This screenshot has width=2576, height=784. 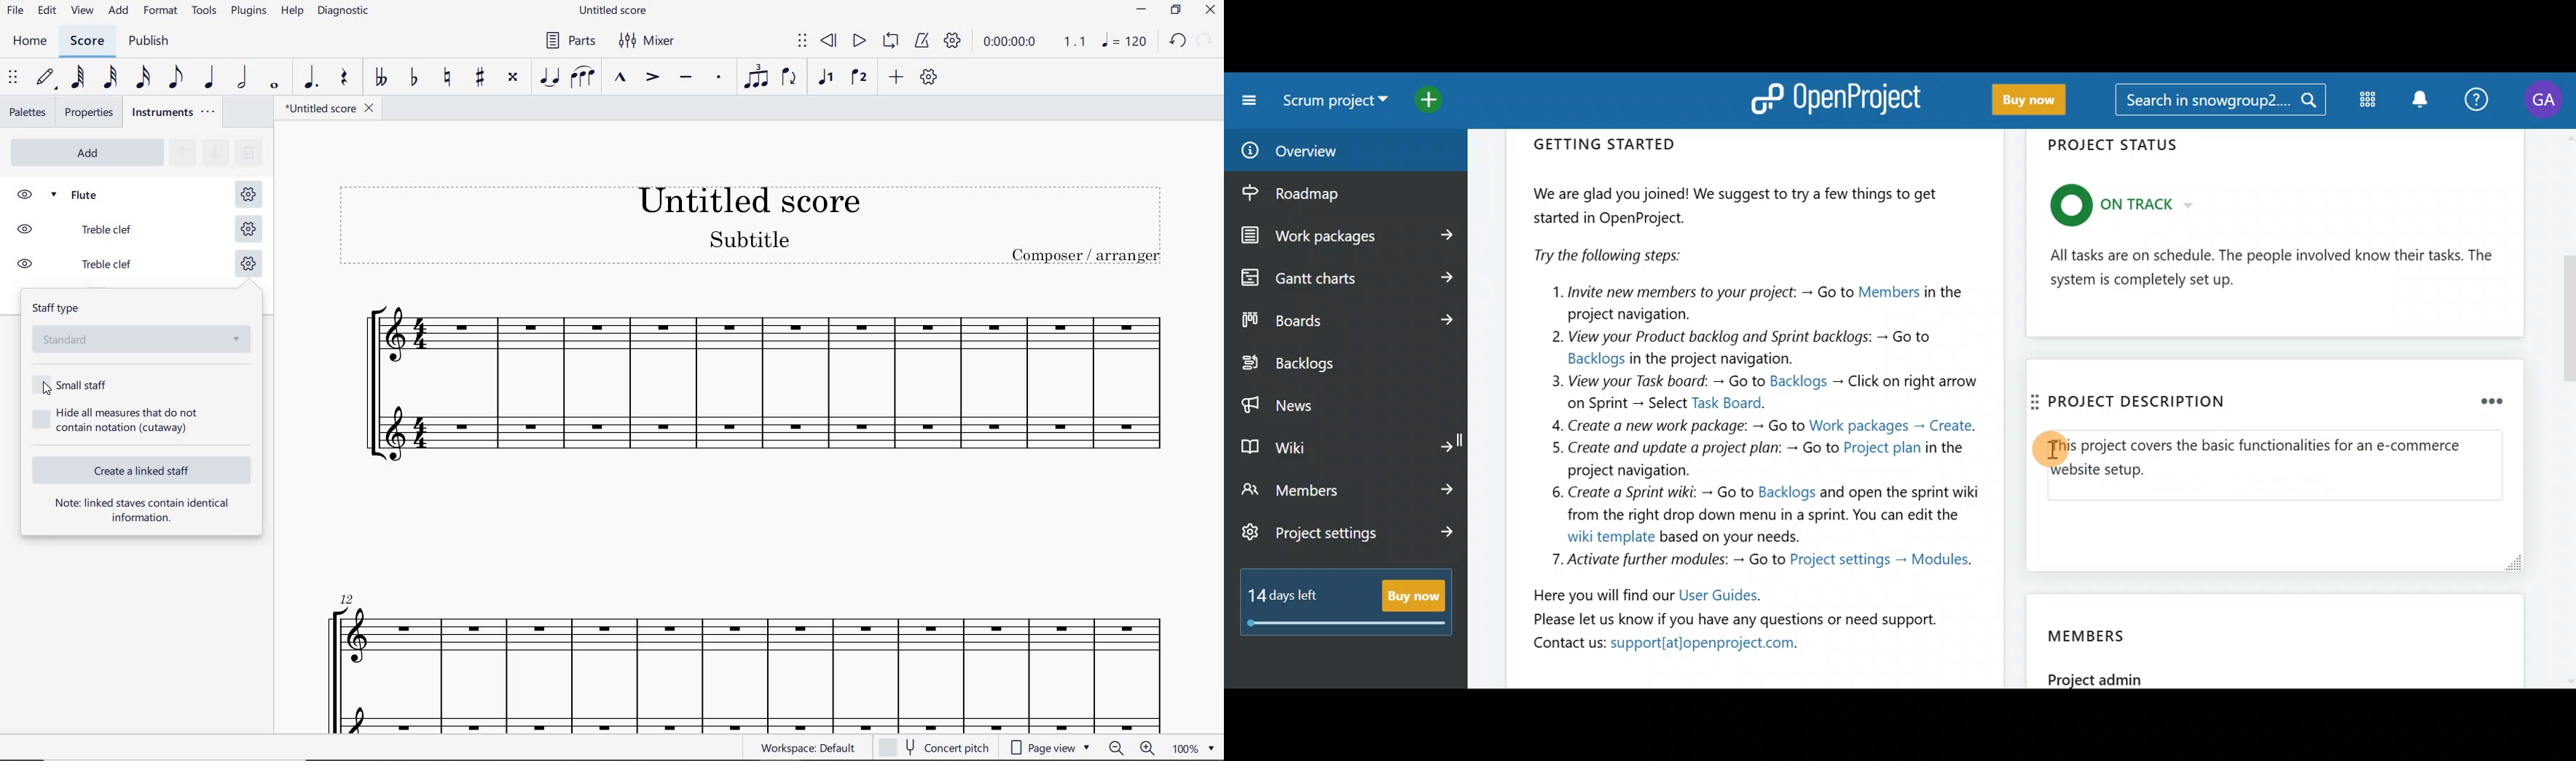 I want to click on TOGGLE DOUBLE-SHARP, so click(x=514, y=78).